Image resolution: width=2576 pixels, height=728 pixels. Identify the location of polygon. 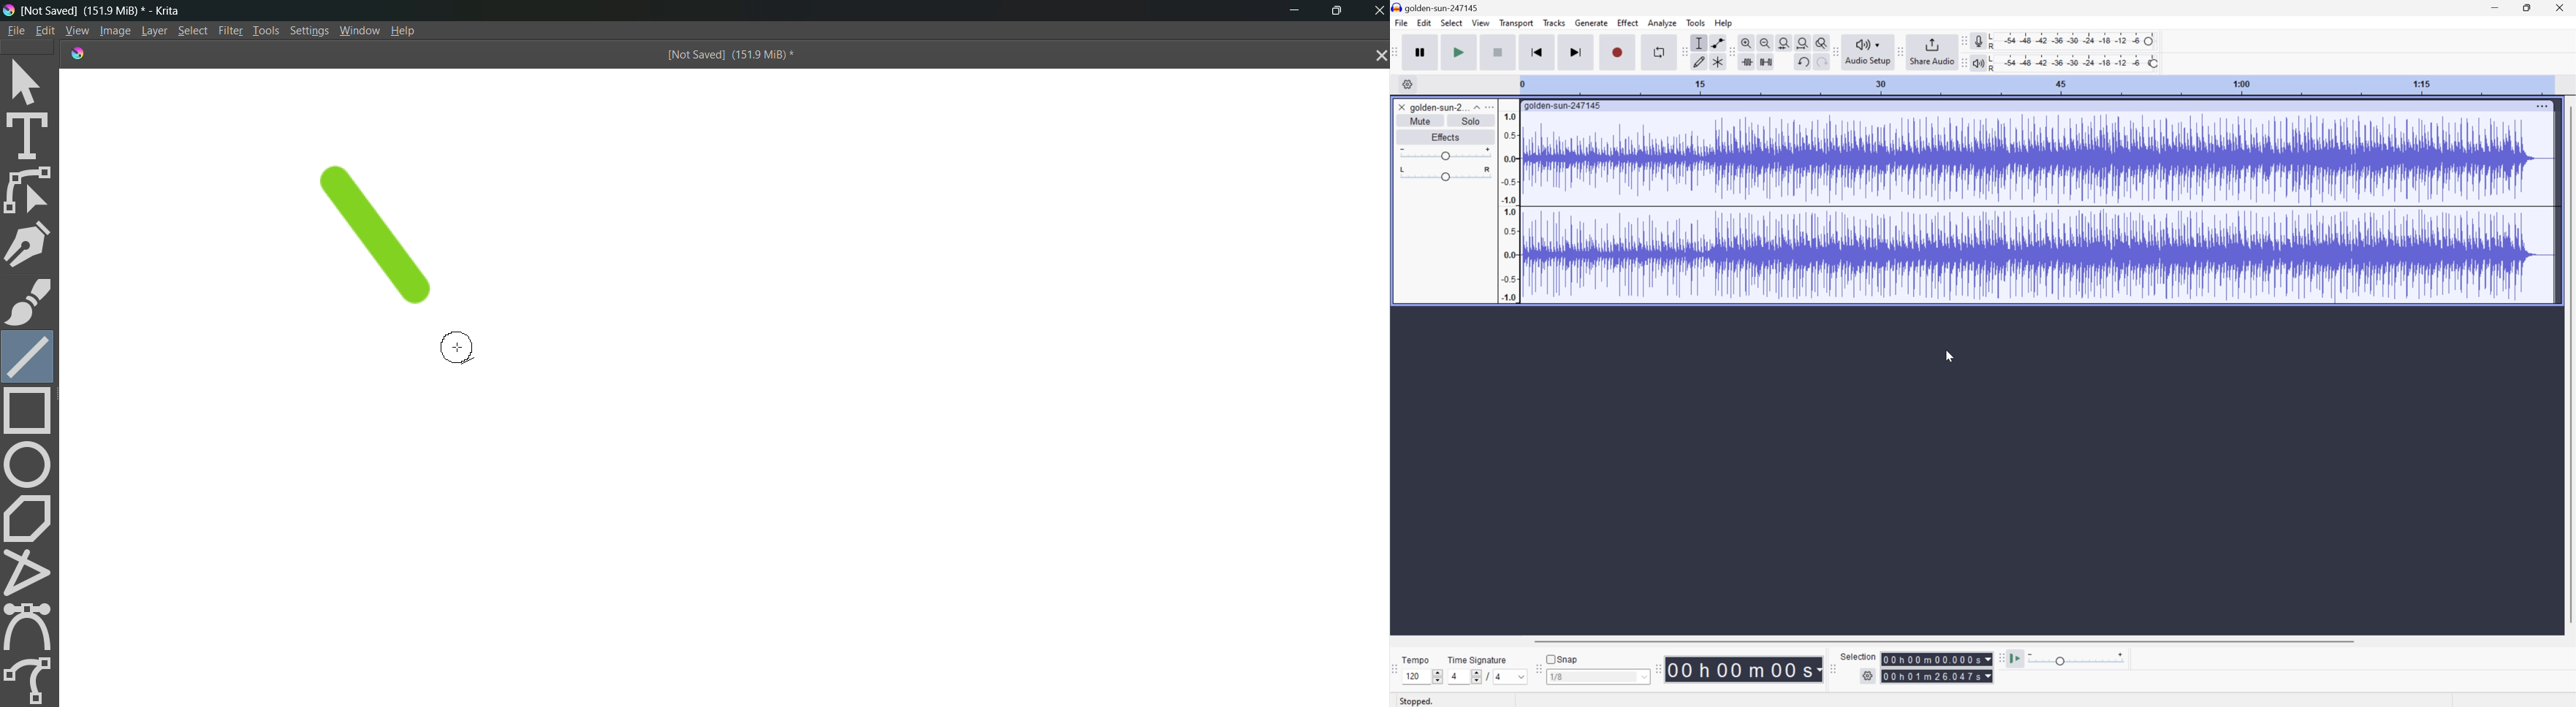
(31, 517).